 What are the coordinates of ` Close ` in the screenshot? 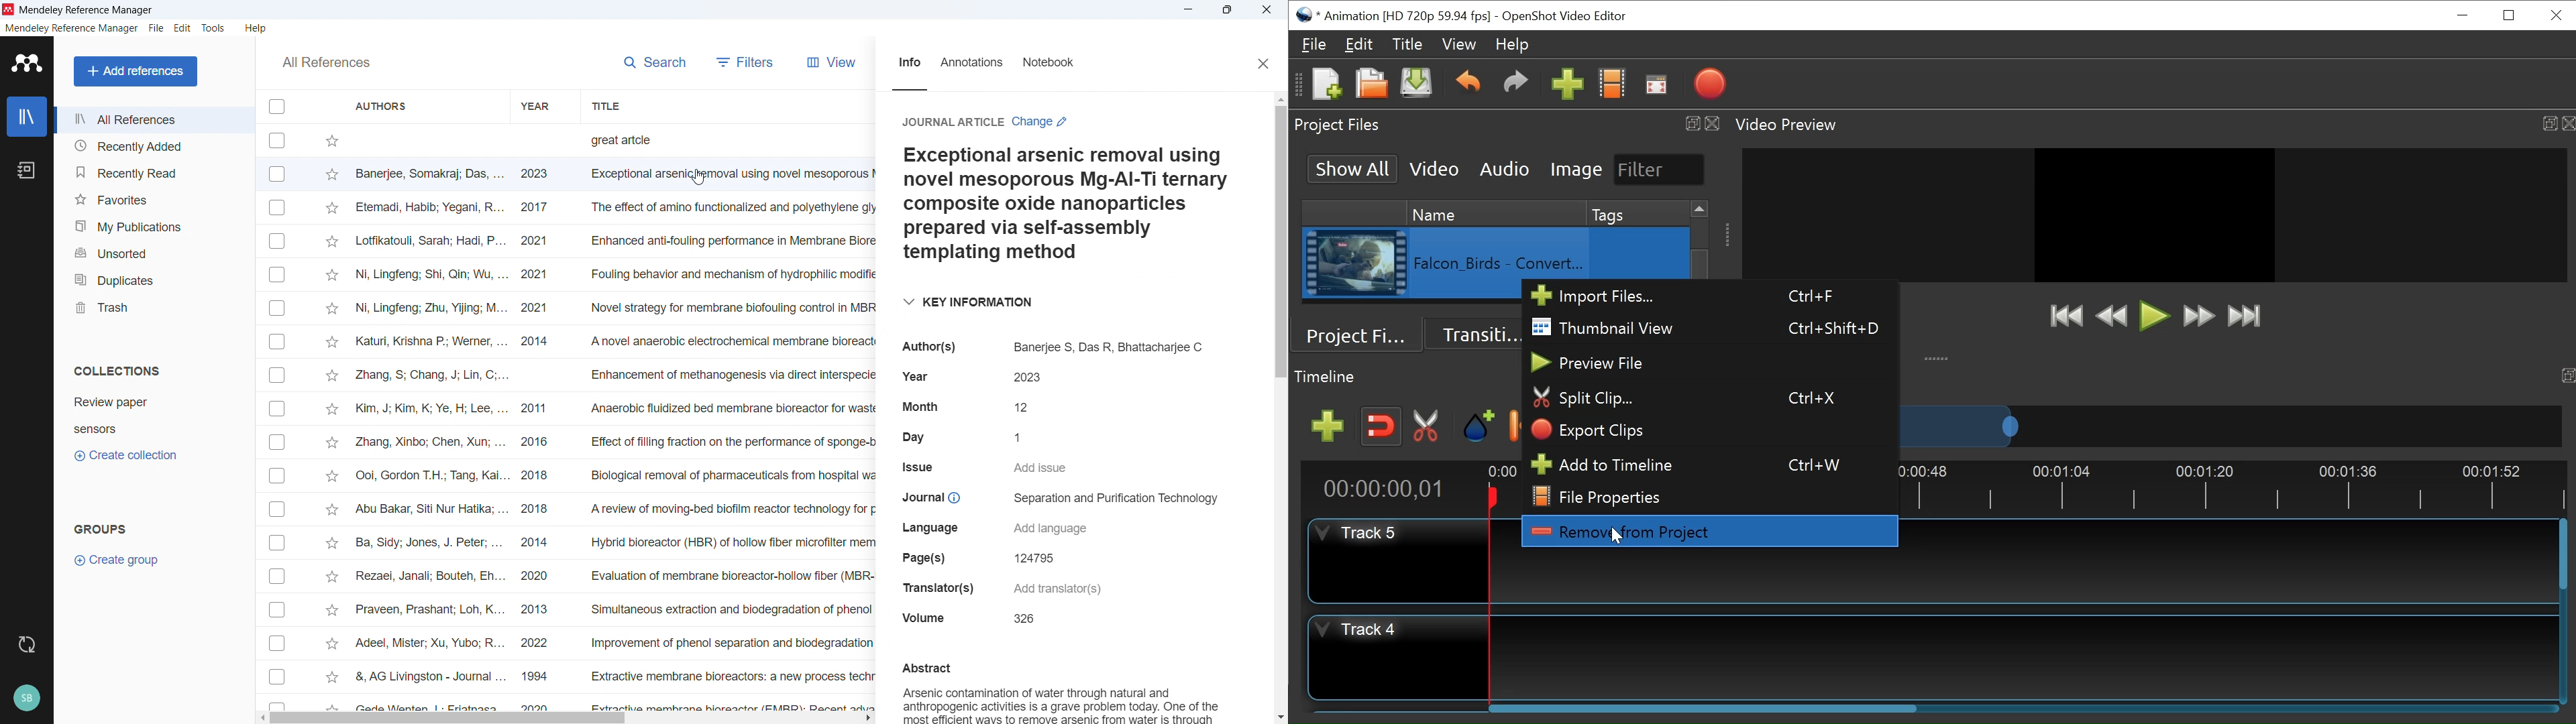 It's located at (1266, 10).